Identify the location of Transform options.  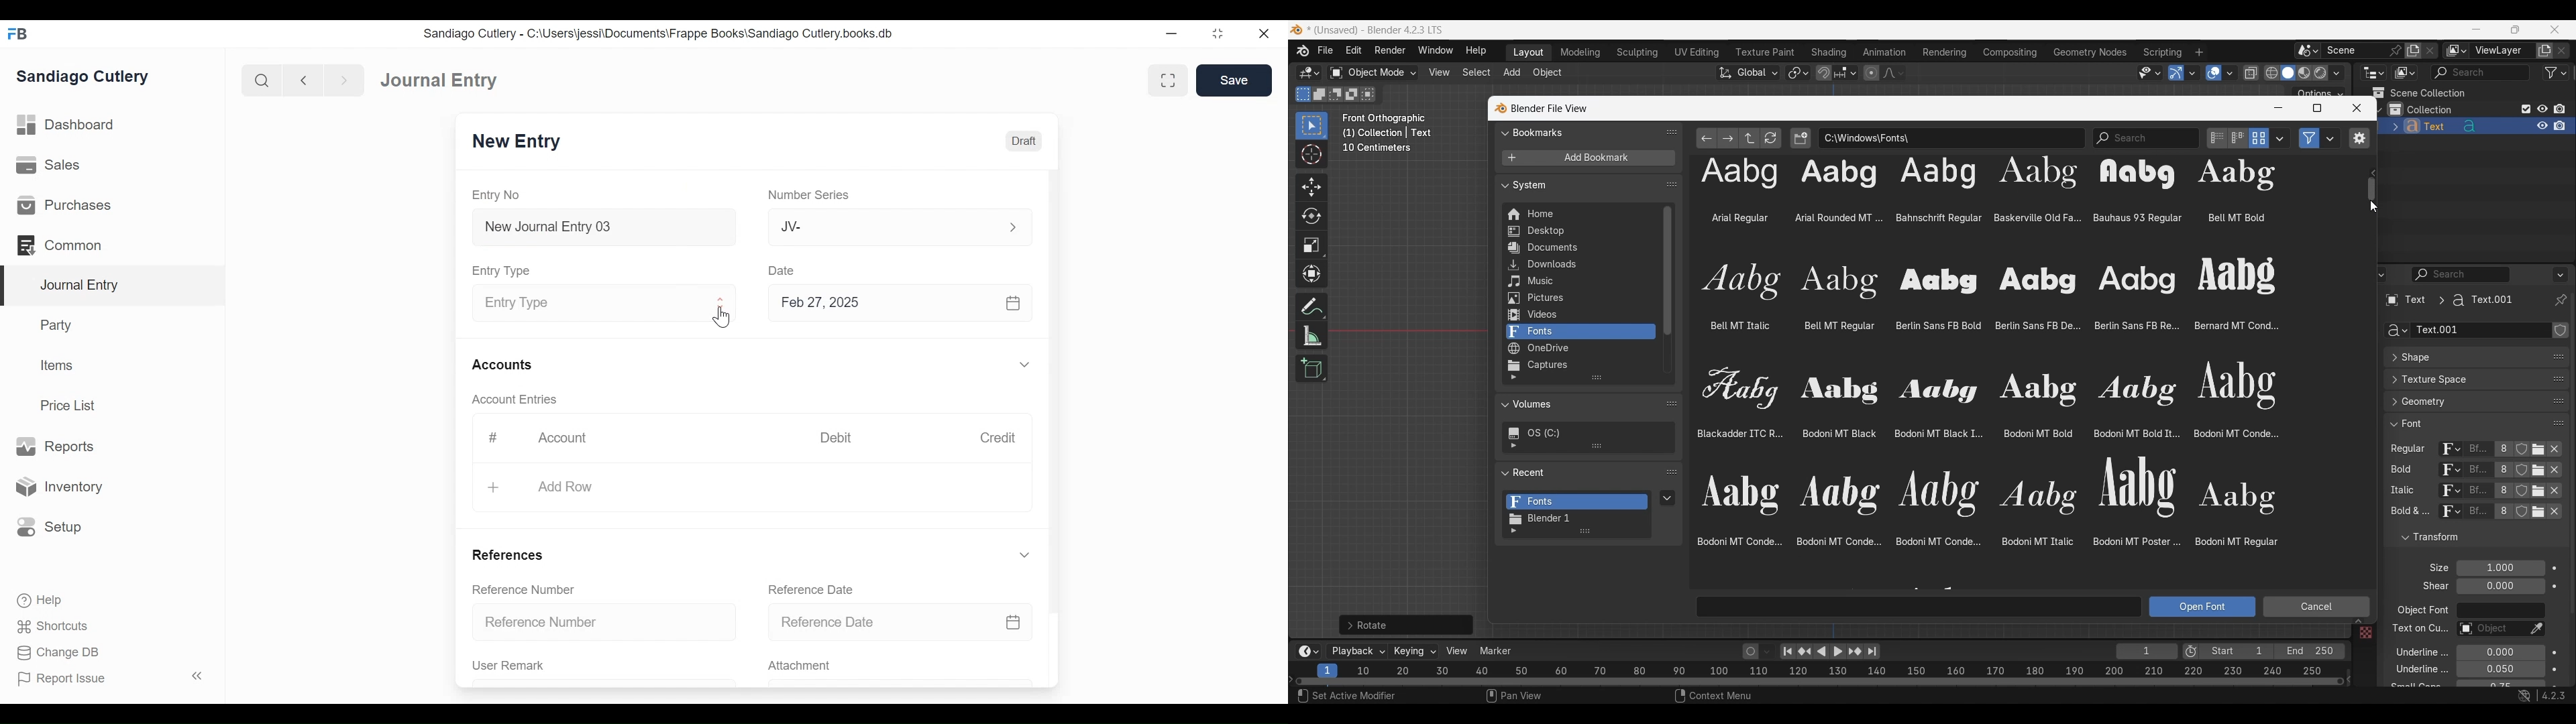
(2318, 92).